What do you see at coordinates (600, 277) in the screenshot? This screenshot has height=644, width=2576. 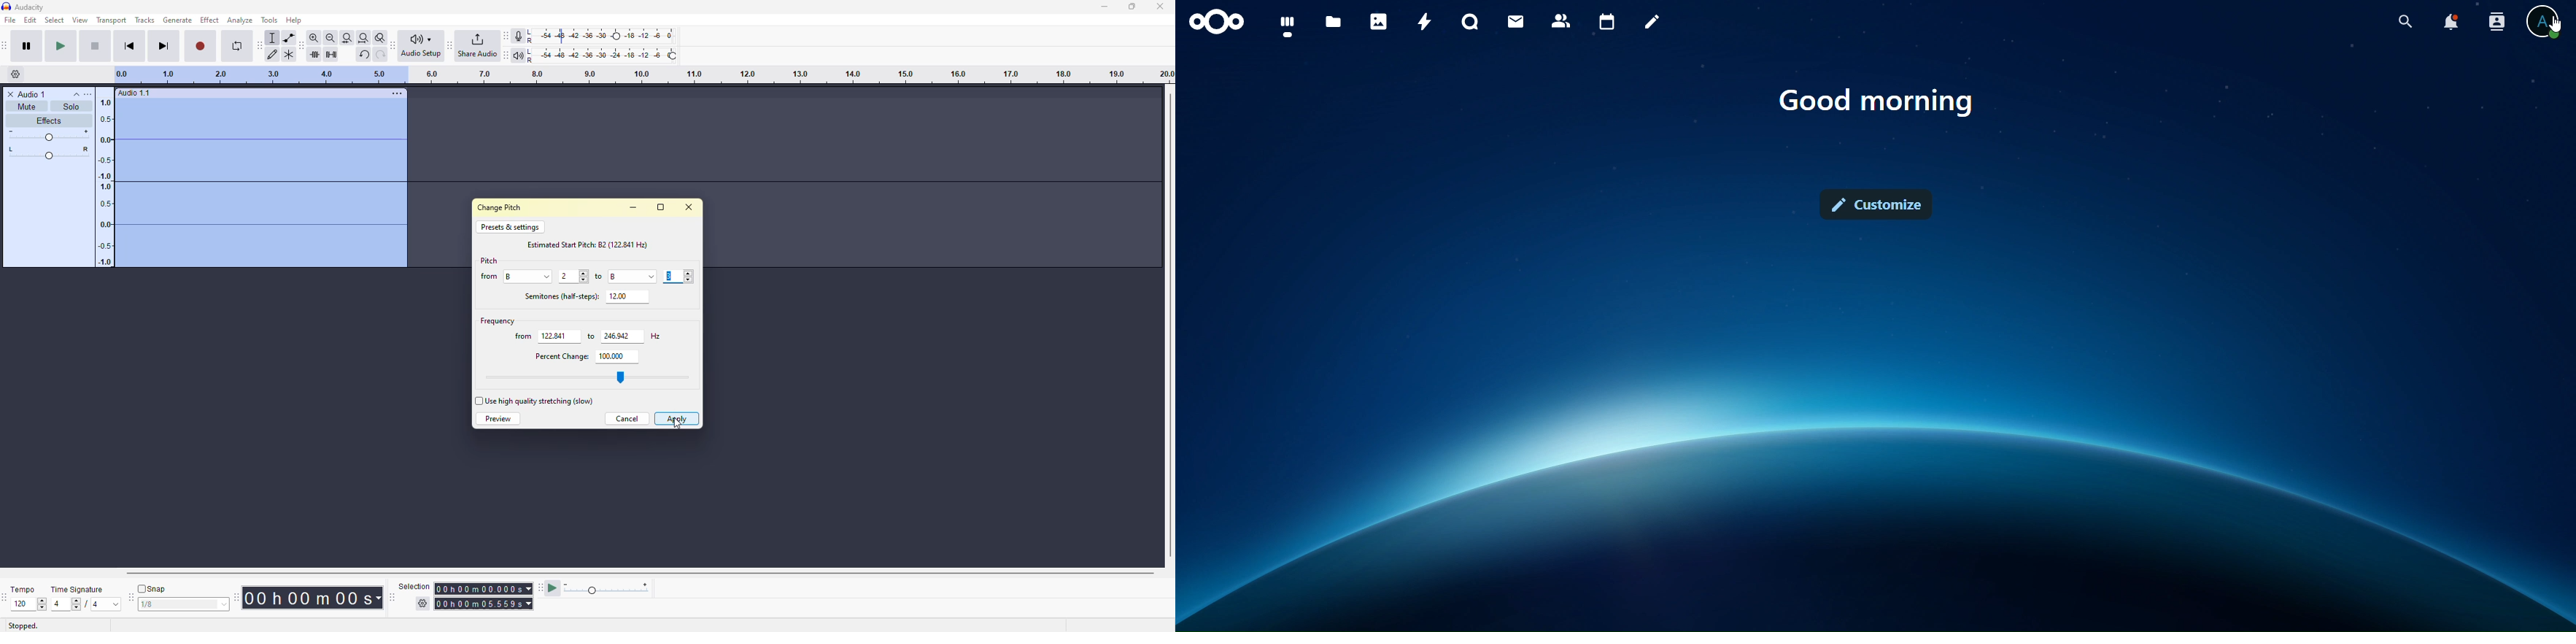 I see `to` at bounding box center [600, 277].